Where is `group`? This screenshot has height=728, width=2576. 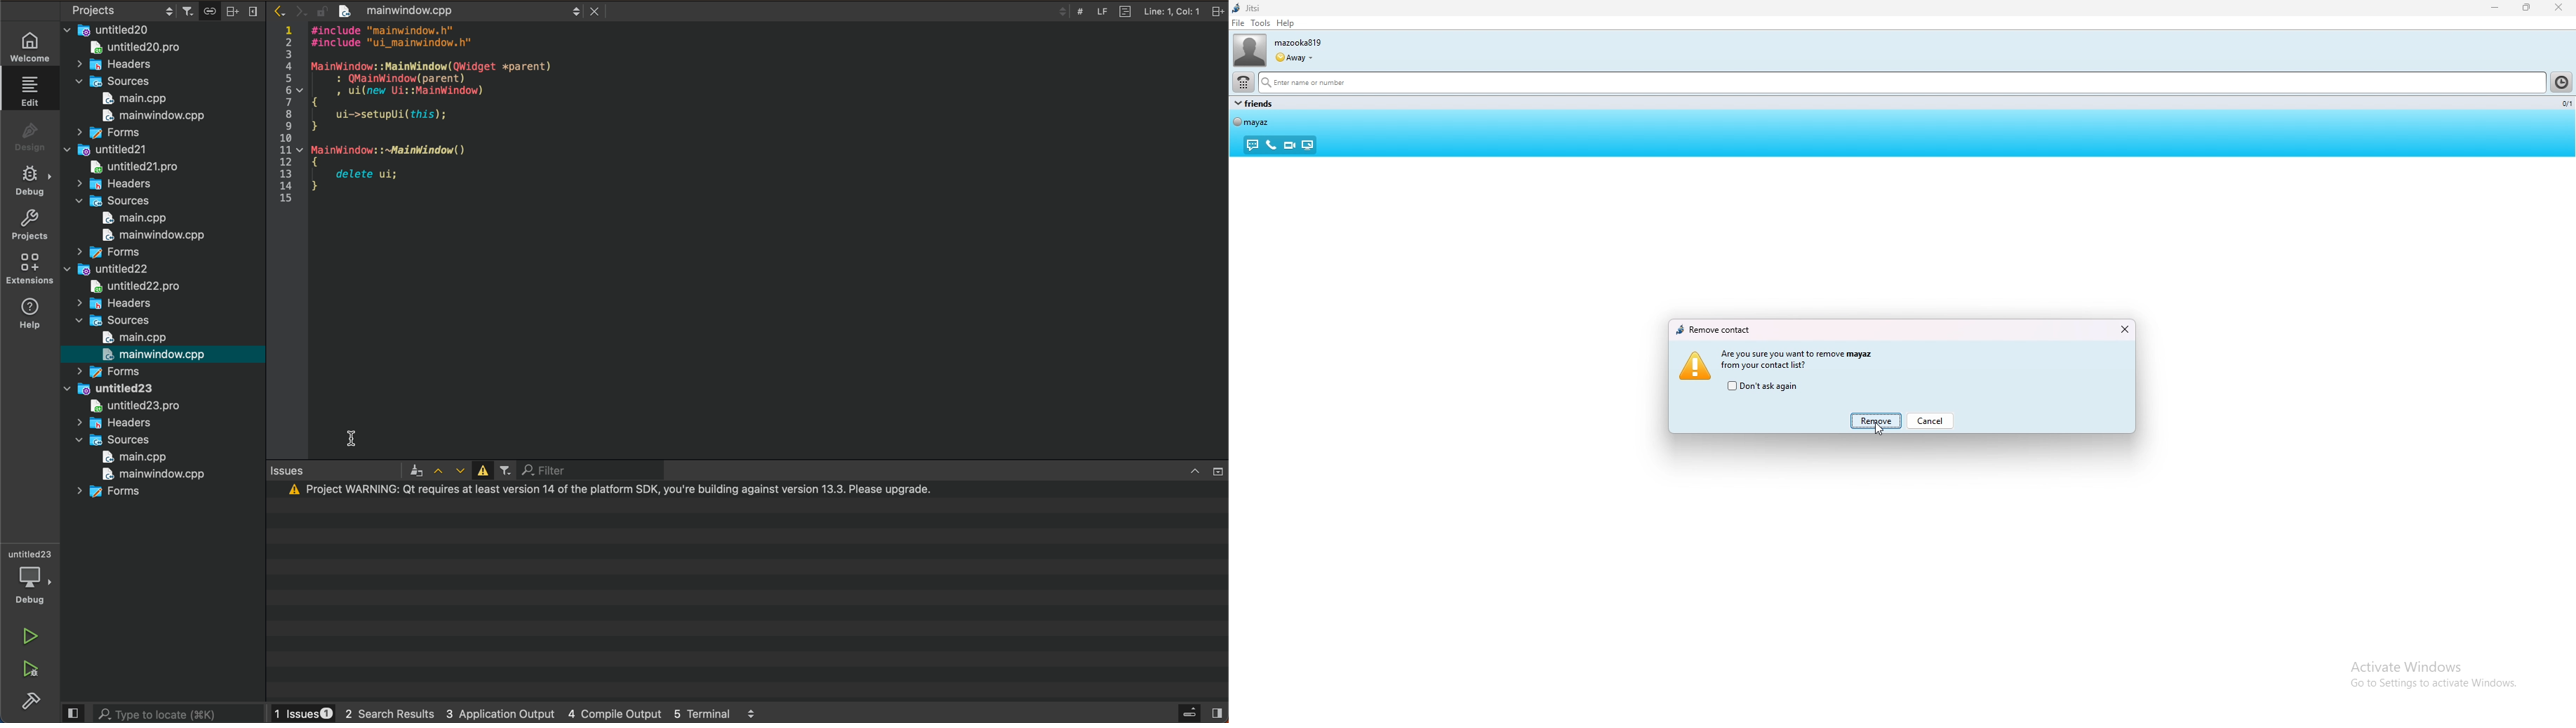
group is located at coordinates (1254, 103).